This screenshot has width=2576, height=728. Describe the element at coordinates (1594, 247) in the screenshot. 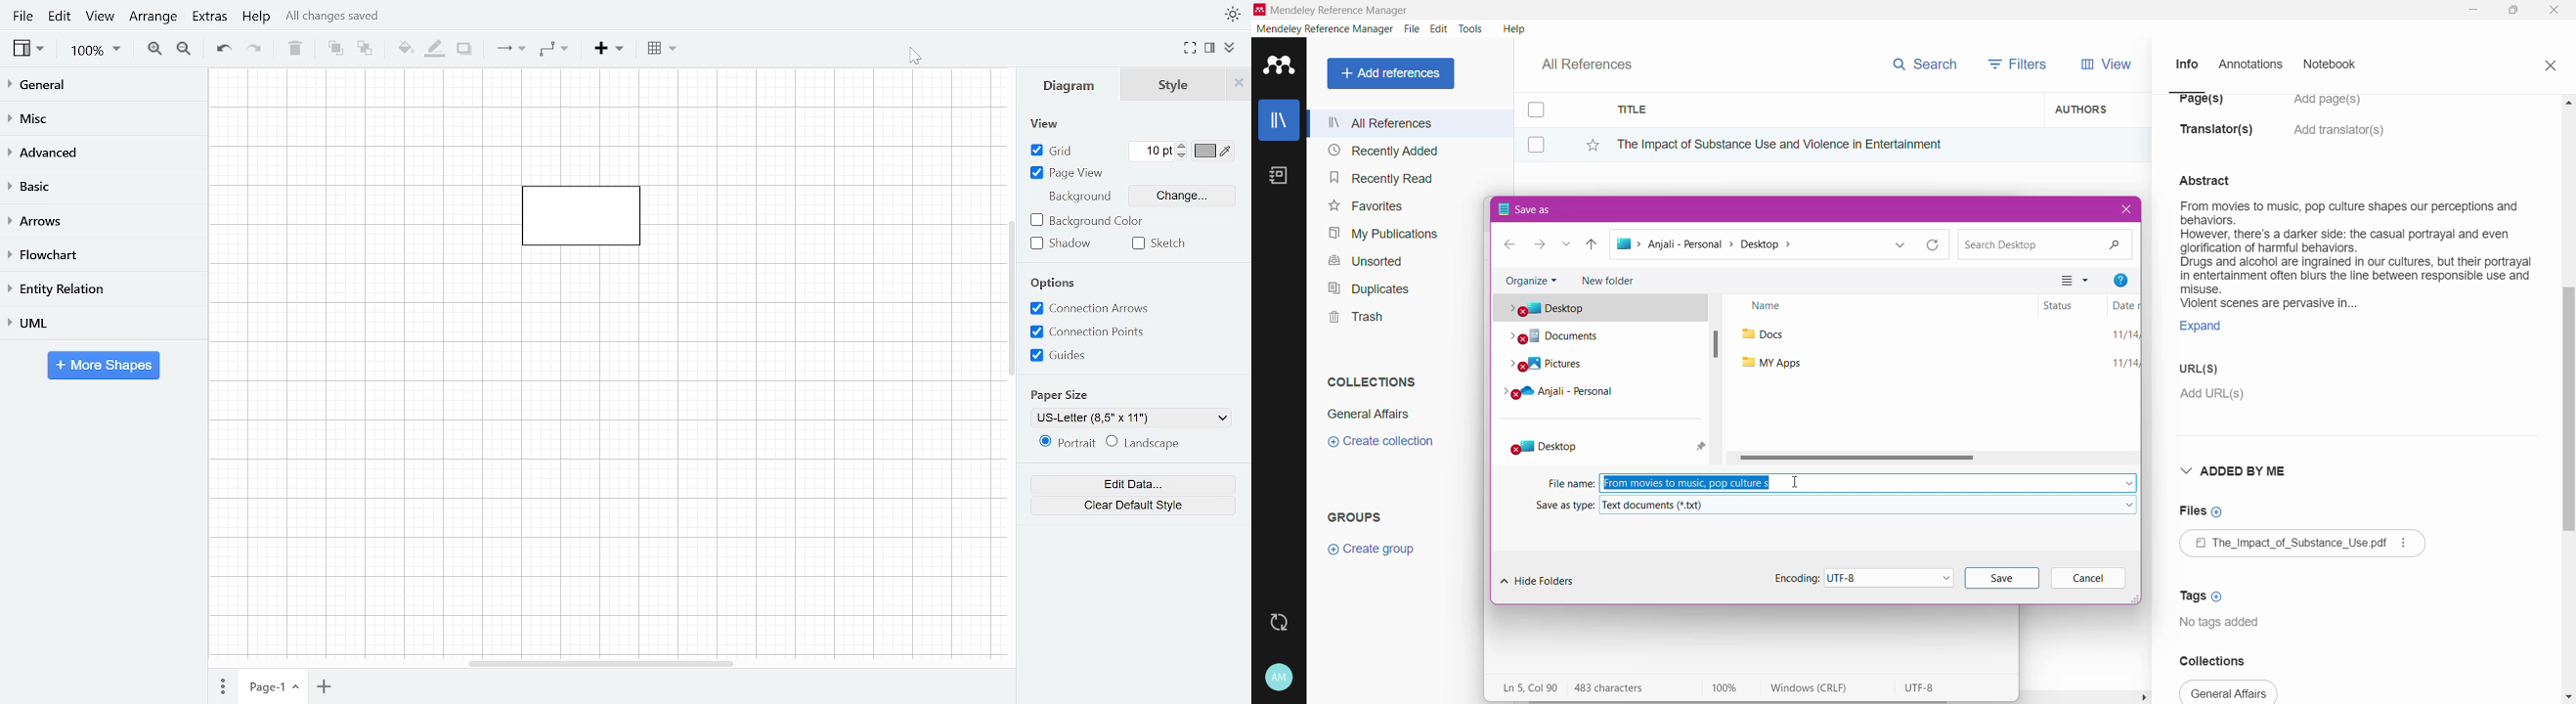

I see `Move up one path back` at that location.